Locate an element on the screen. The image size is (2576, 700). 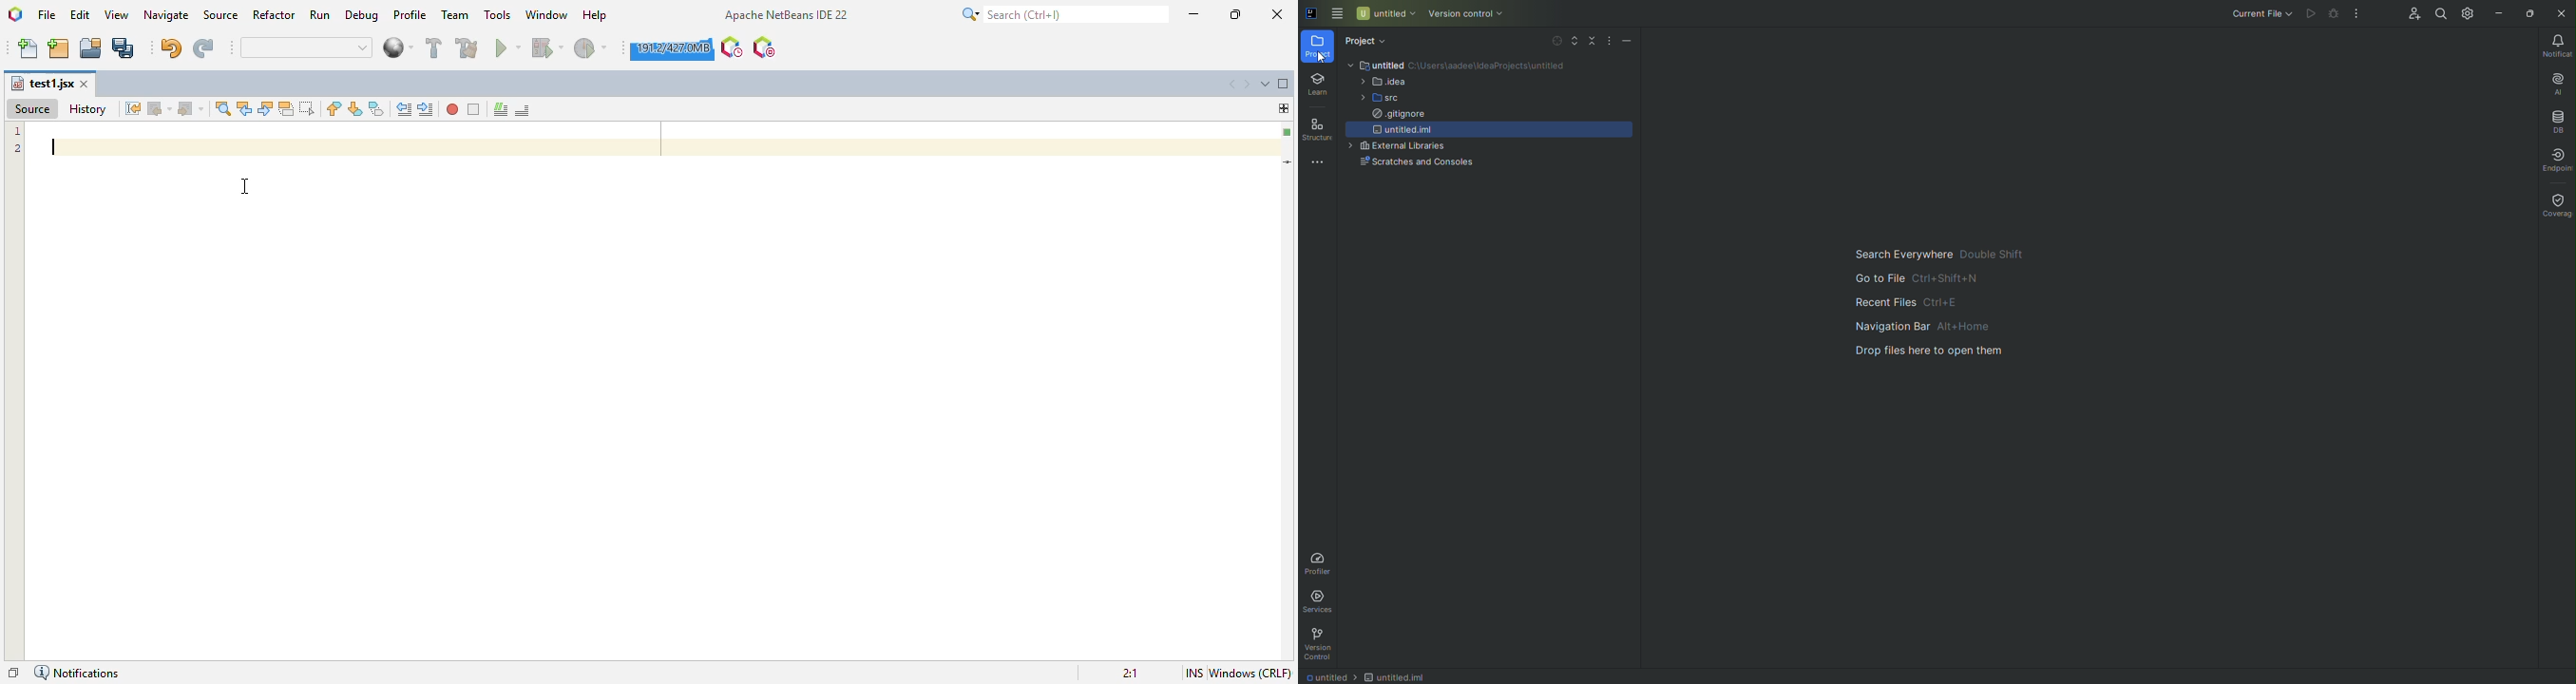
navigate is located at coordinates (167, 15).